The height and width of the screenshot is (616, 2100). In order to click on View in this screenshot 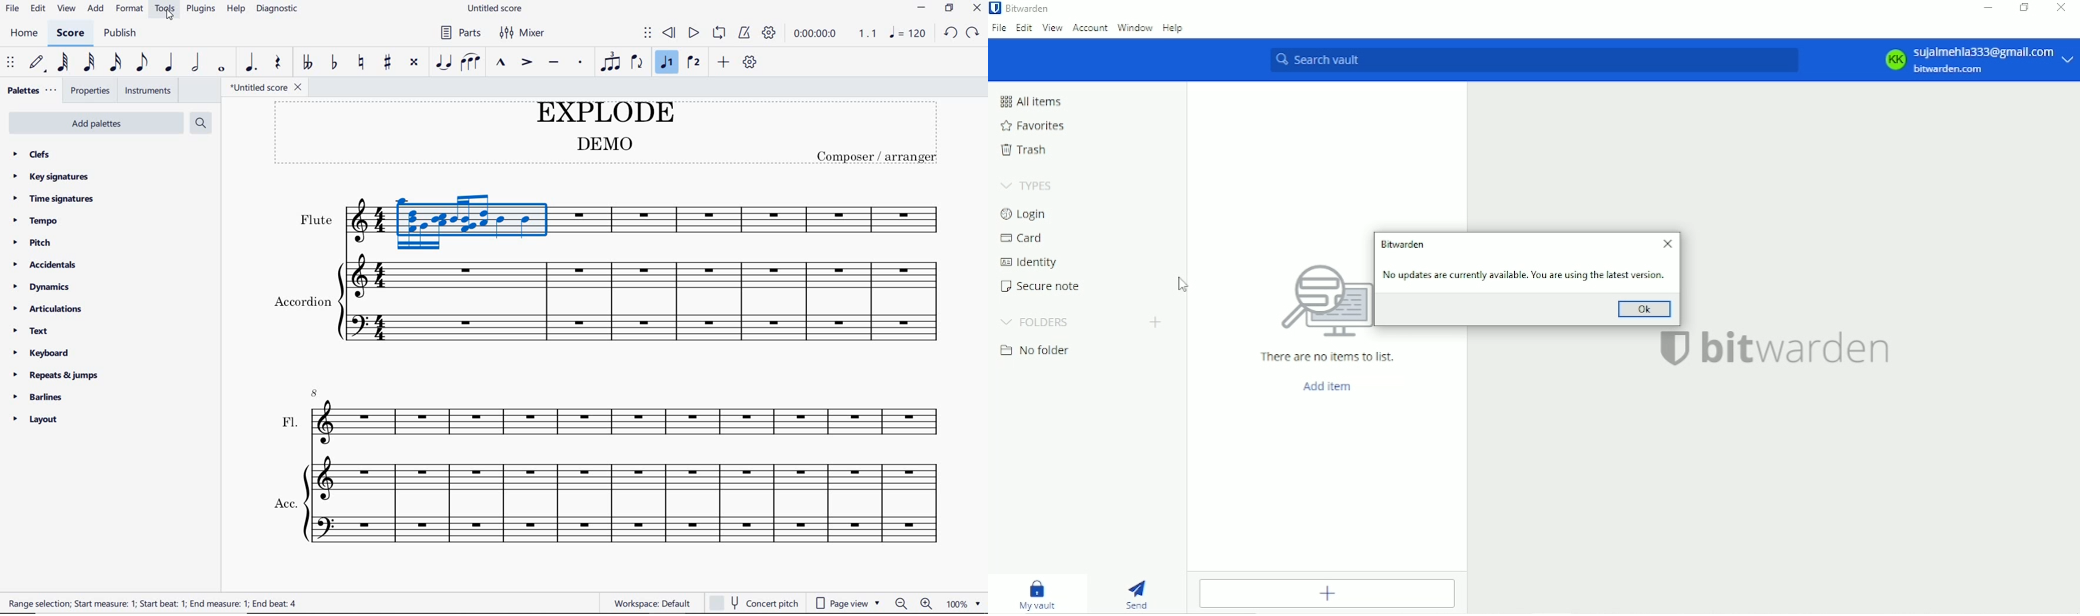, I will do `click(1054, 29)`.